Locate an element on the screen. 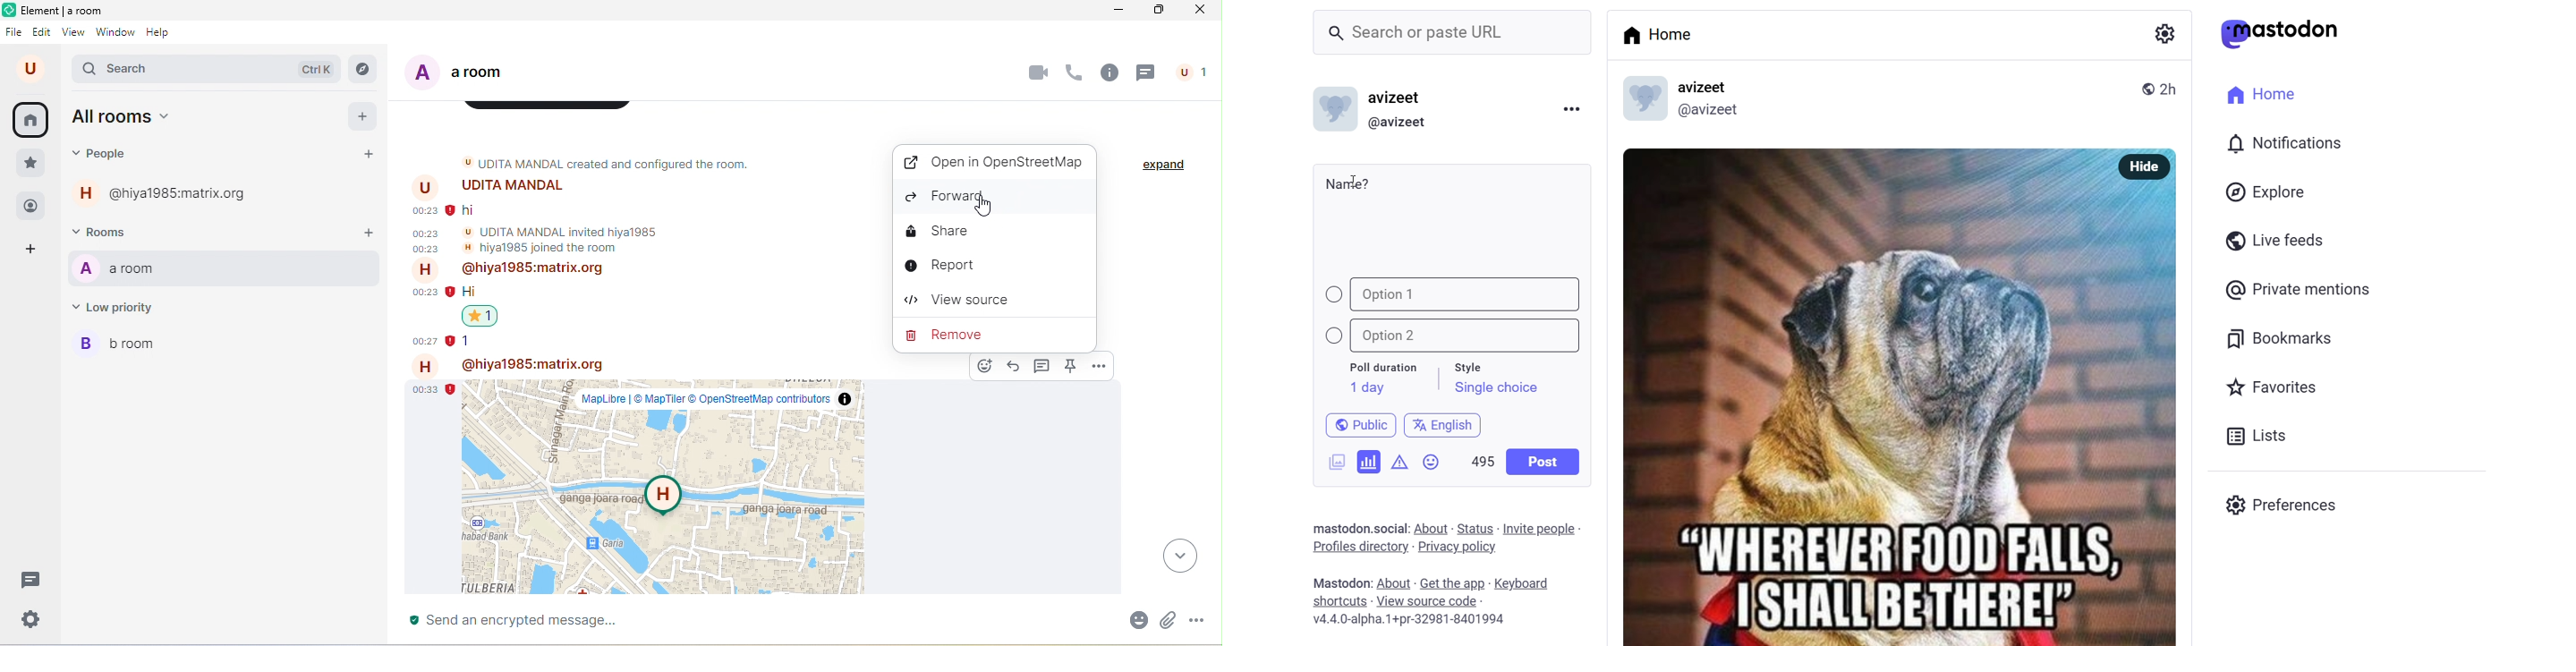 The height and width of the screenshot is (672, 2576). explore rooms is located at coordinates (364, 71).